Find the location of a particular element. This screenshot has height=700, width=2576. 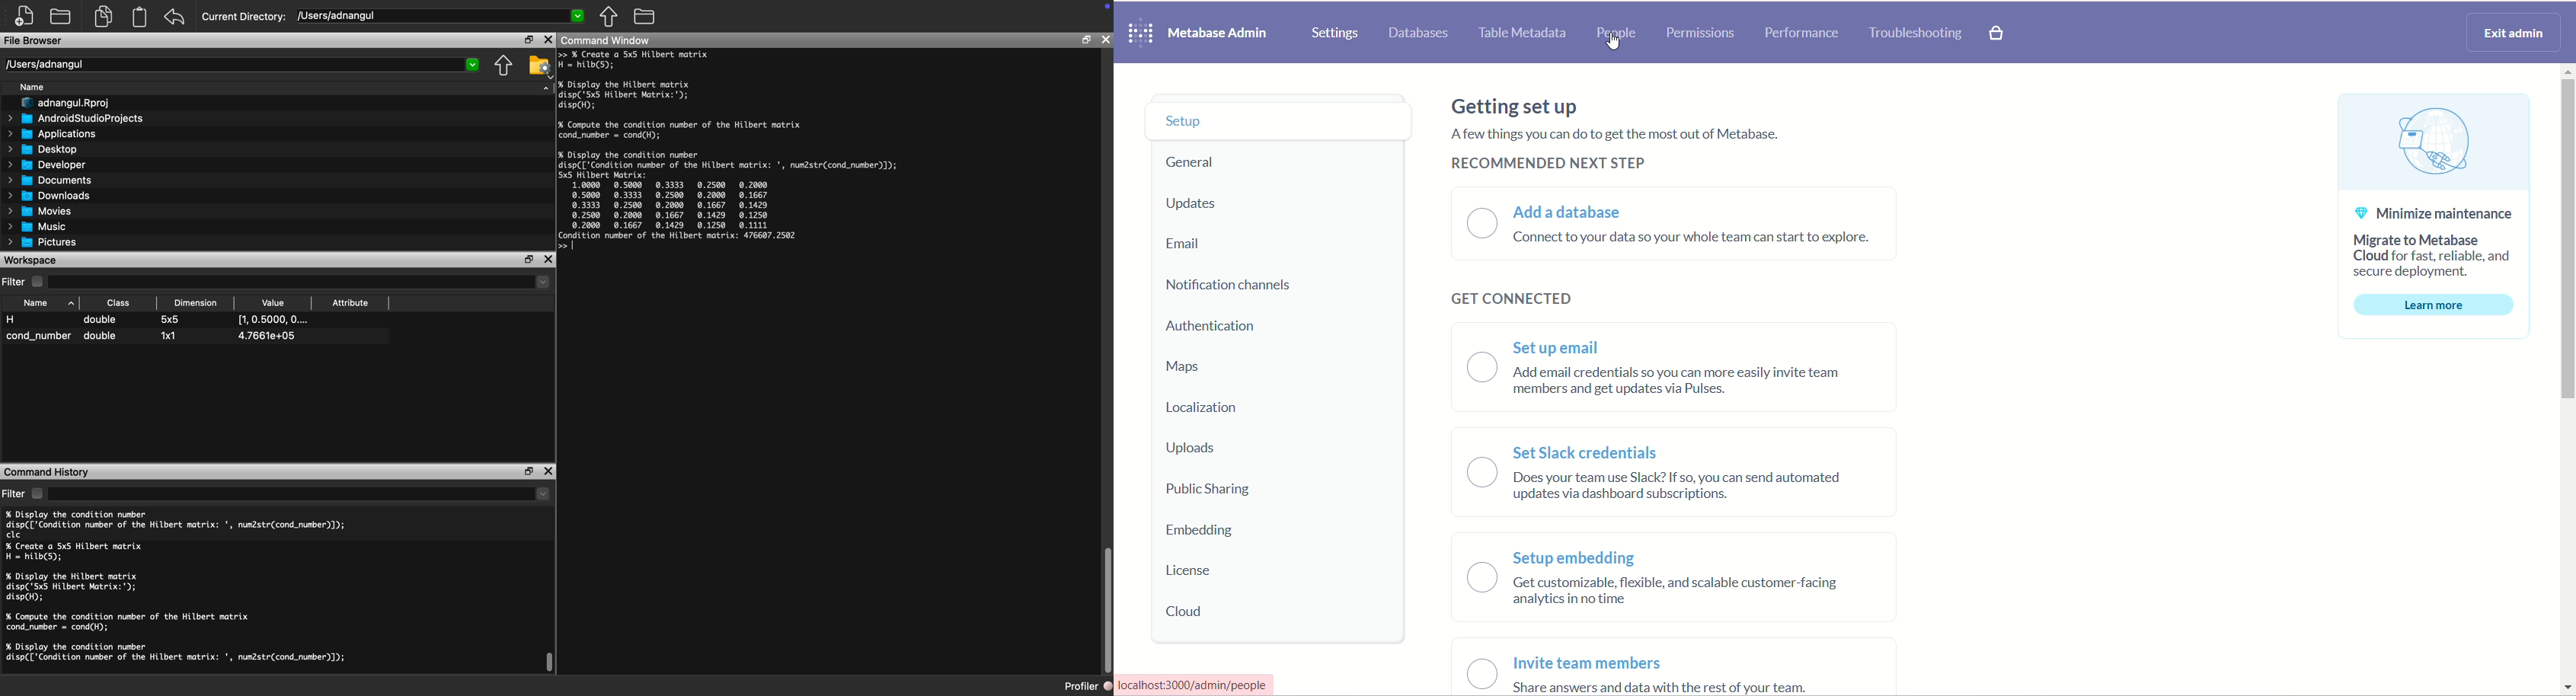

text is located at coordinates (1686, 487).